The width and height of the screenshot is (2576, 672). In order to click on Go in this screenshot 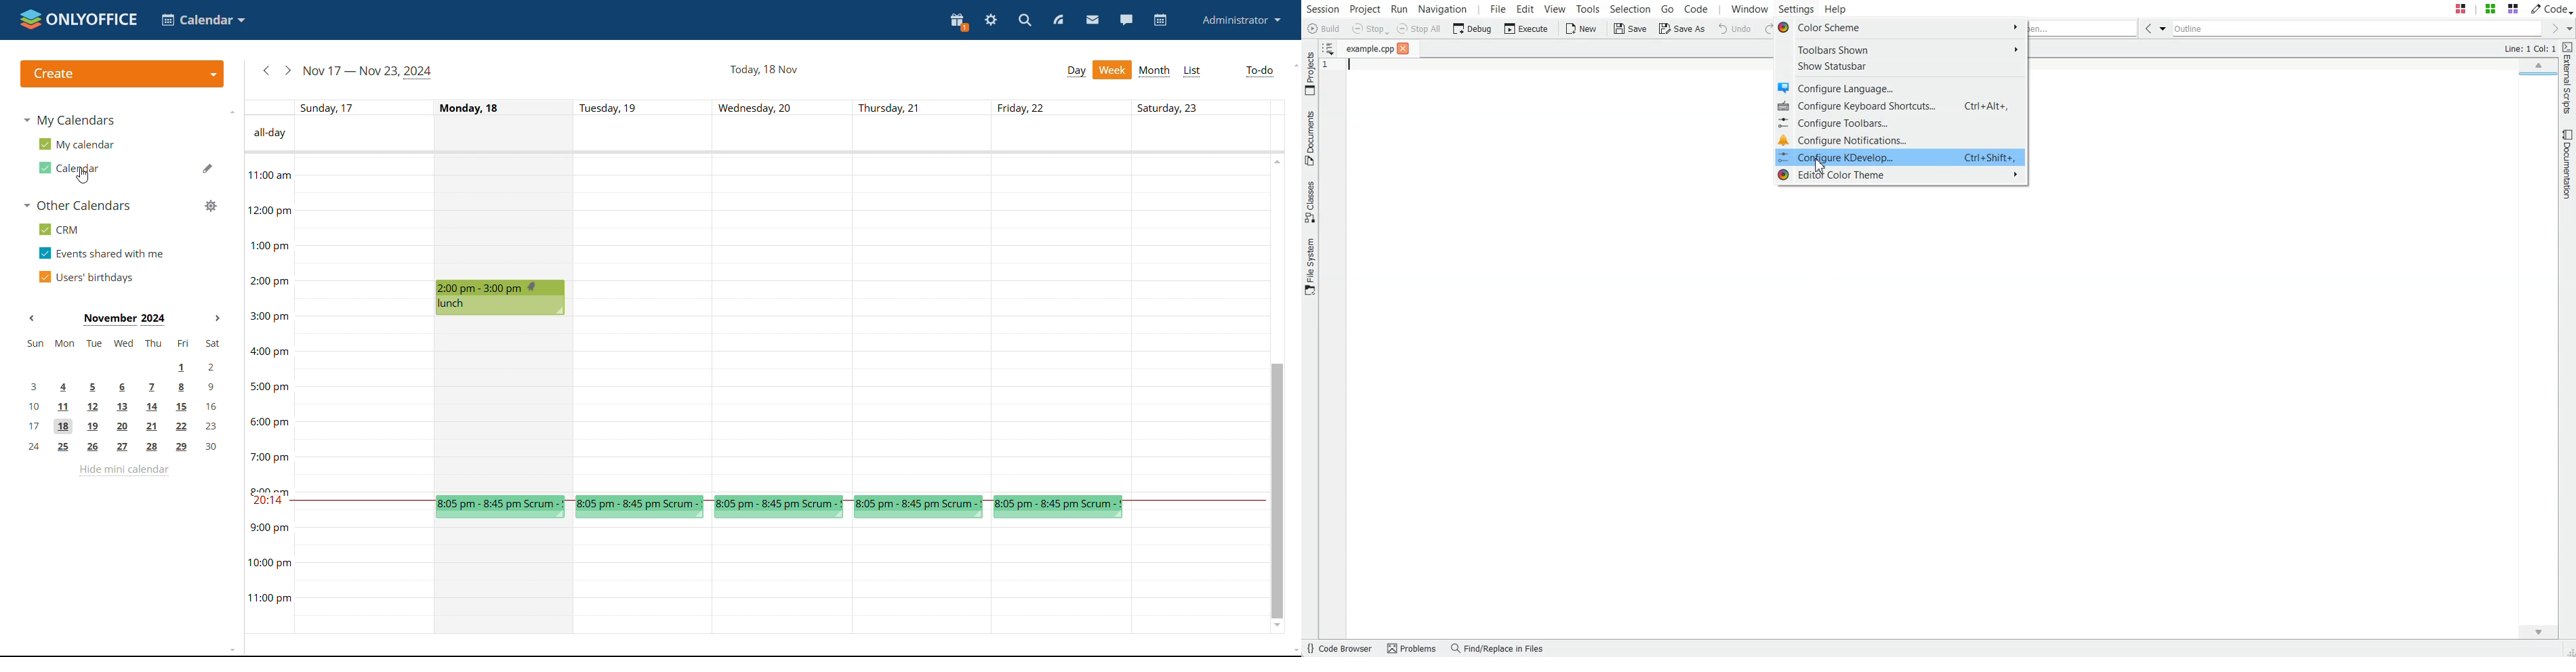, I will do `click(1668, 8)`.